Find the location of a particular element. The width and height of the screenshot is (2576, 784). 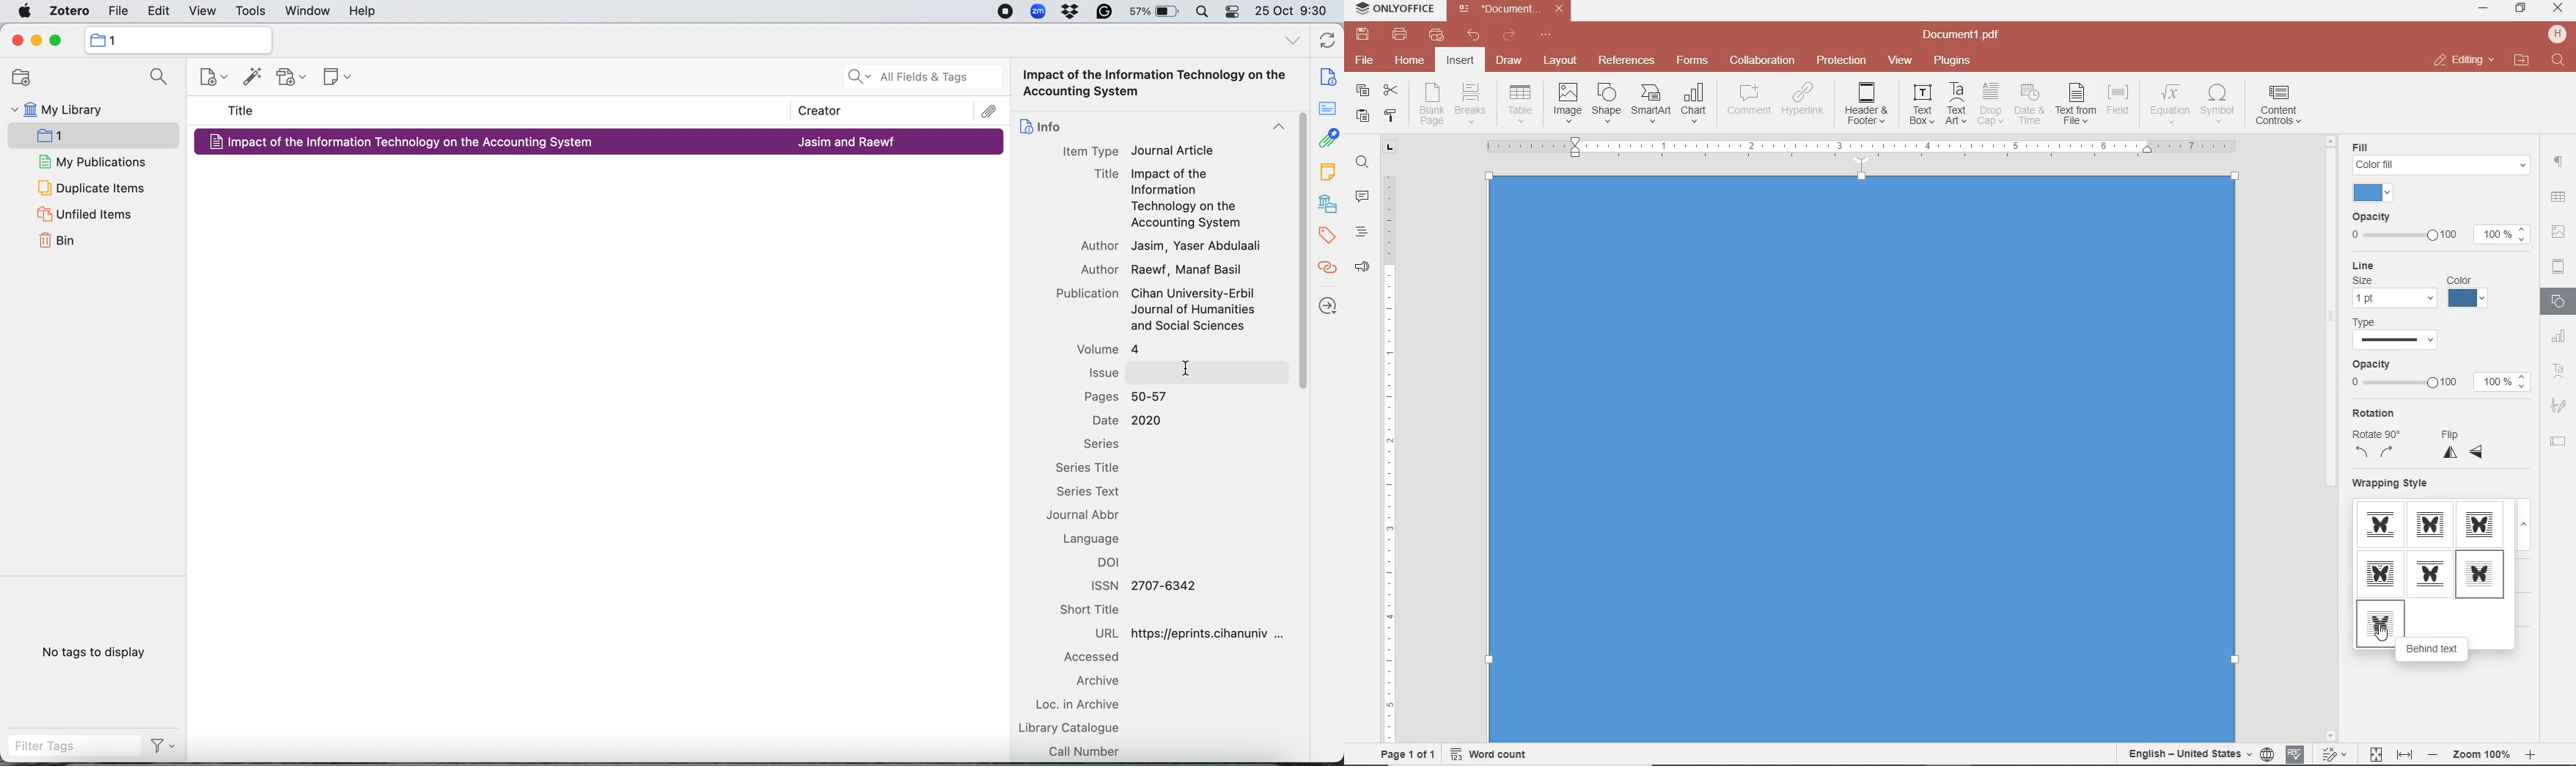

collection is located at coordinates (71, 134).